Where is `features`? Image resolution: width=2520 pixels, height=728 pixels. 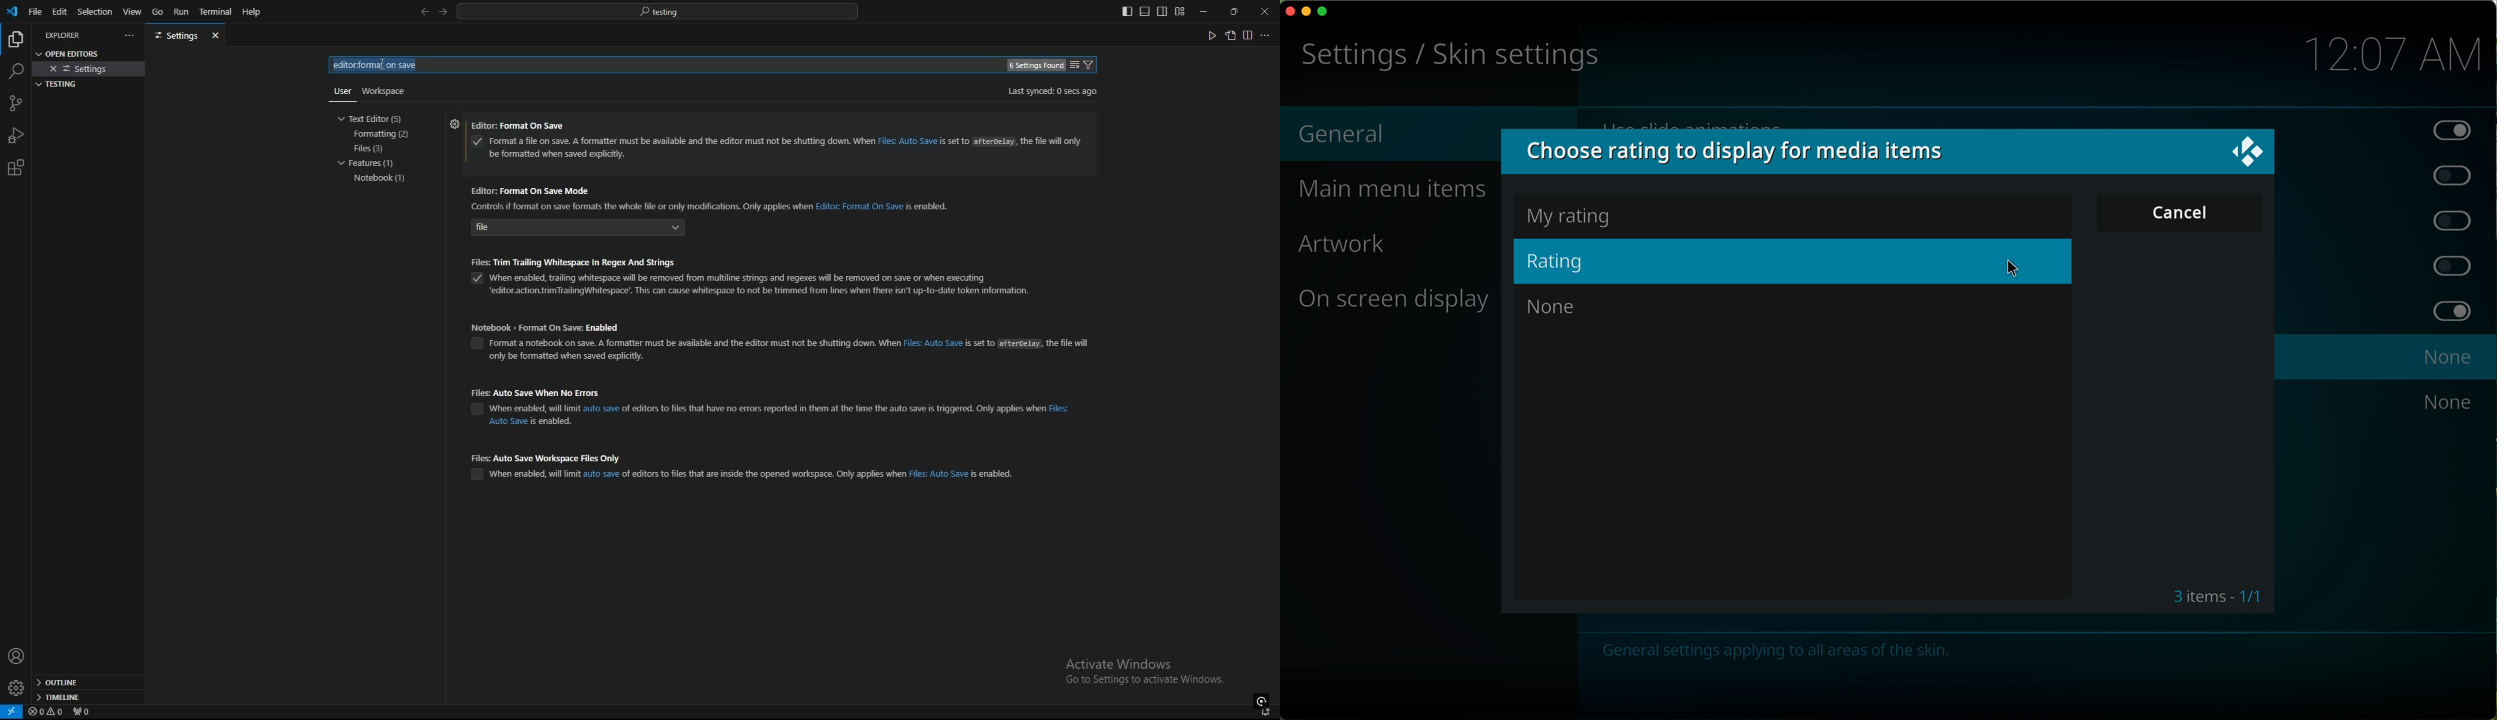 features is located at coordinates (372, 165).